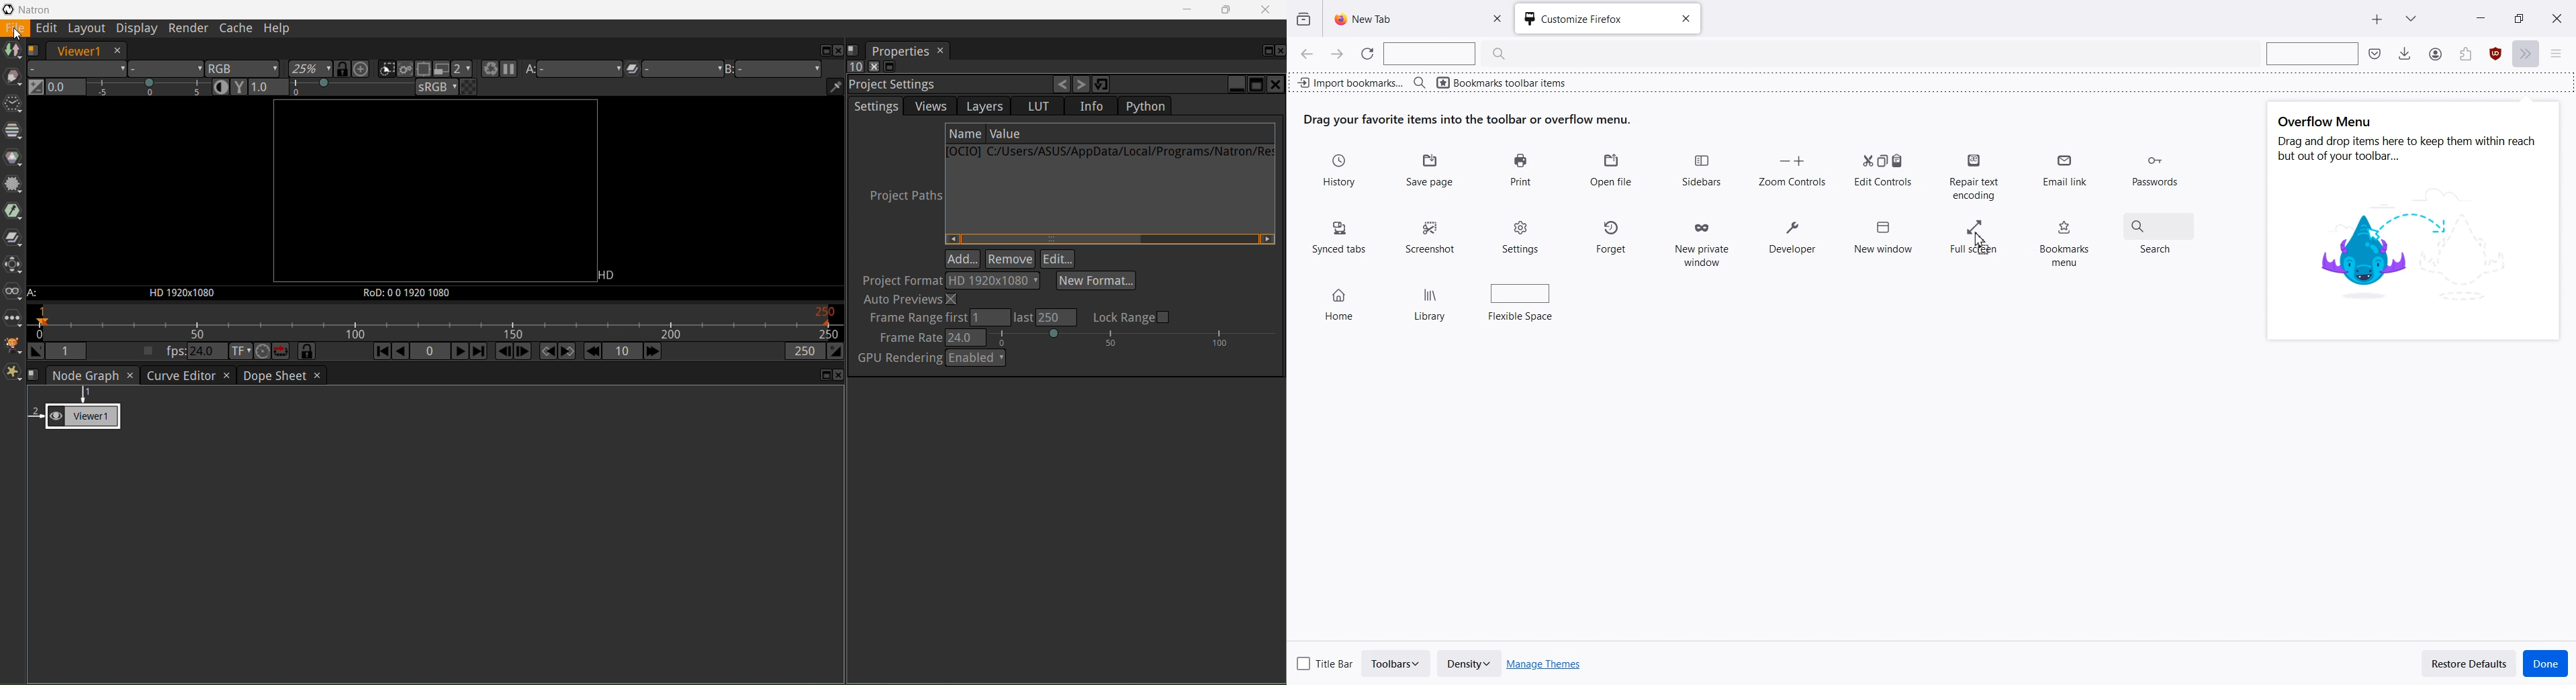 The width and height of the screenshot is (2576, 700). Describe the element at coordinates (1469, 664) in the screenshot. I see `Density` at that location.